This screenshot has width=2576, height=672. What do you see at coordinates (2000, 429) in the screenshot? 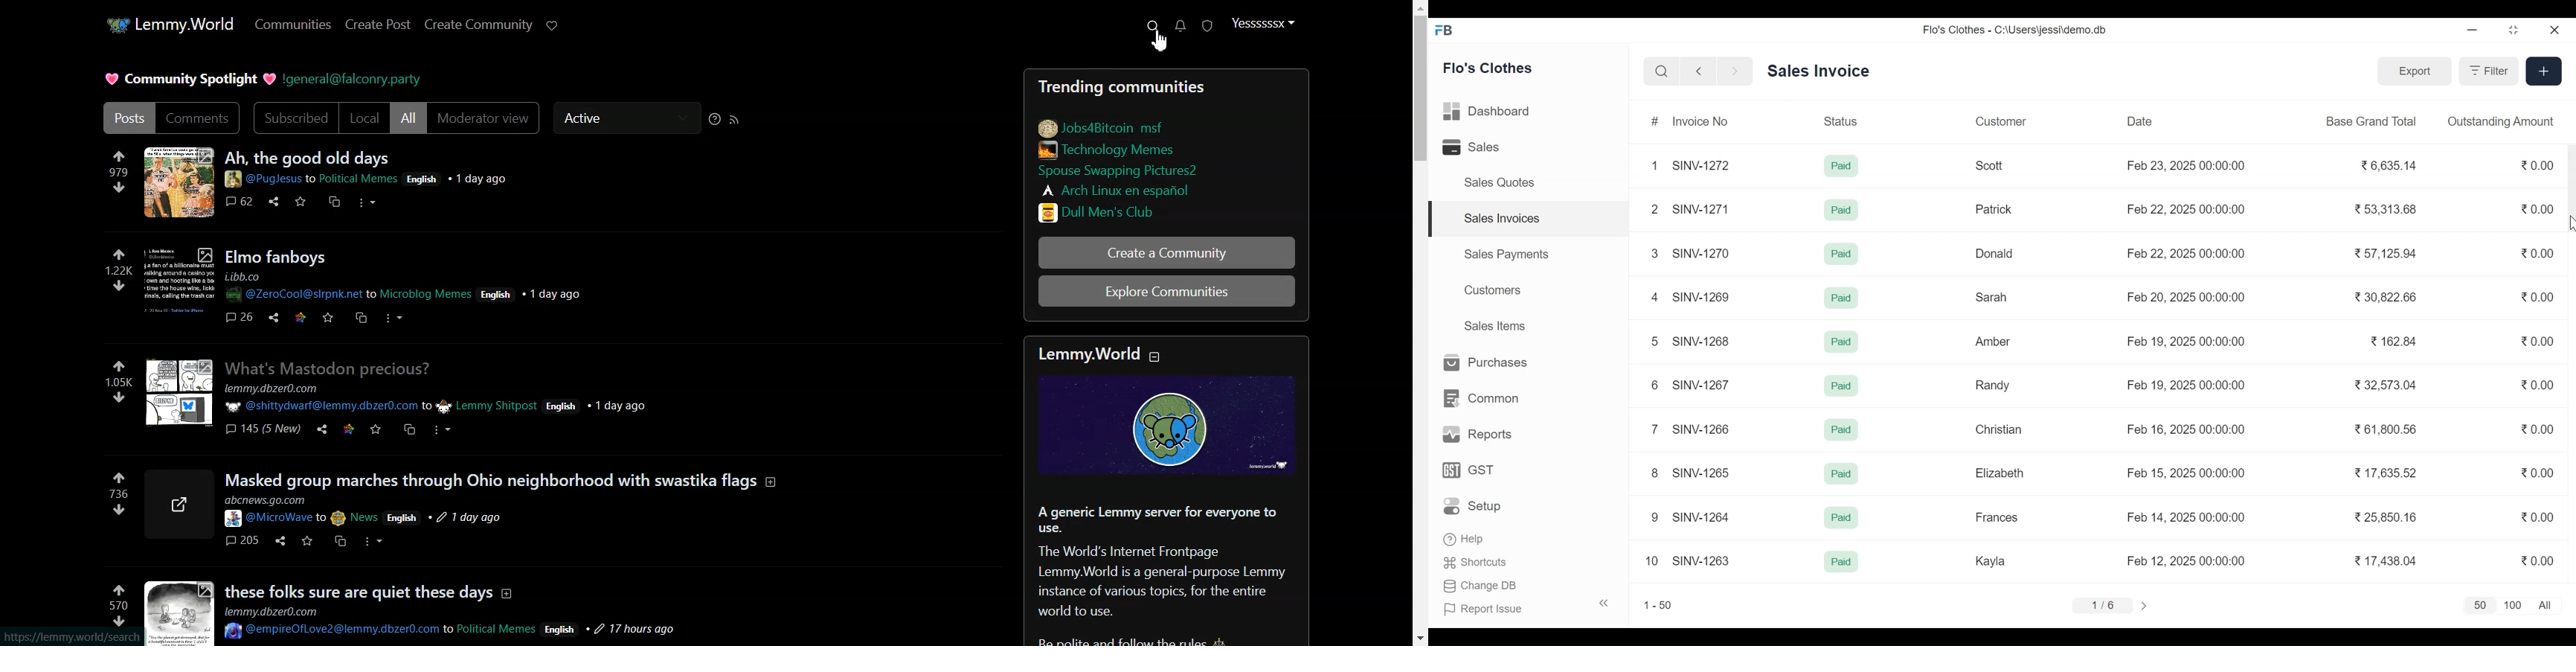
I see `Christian` at bounding box center [2000, 429].